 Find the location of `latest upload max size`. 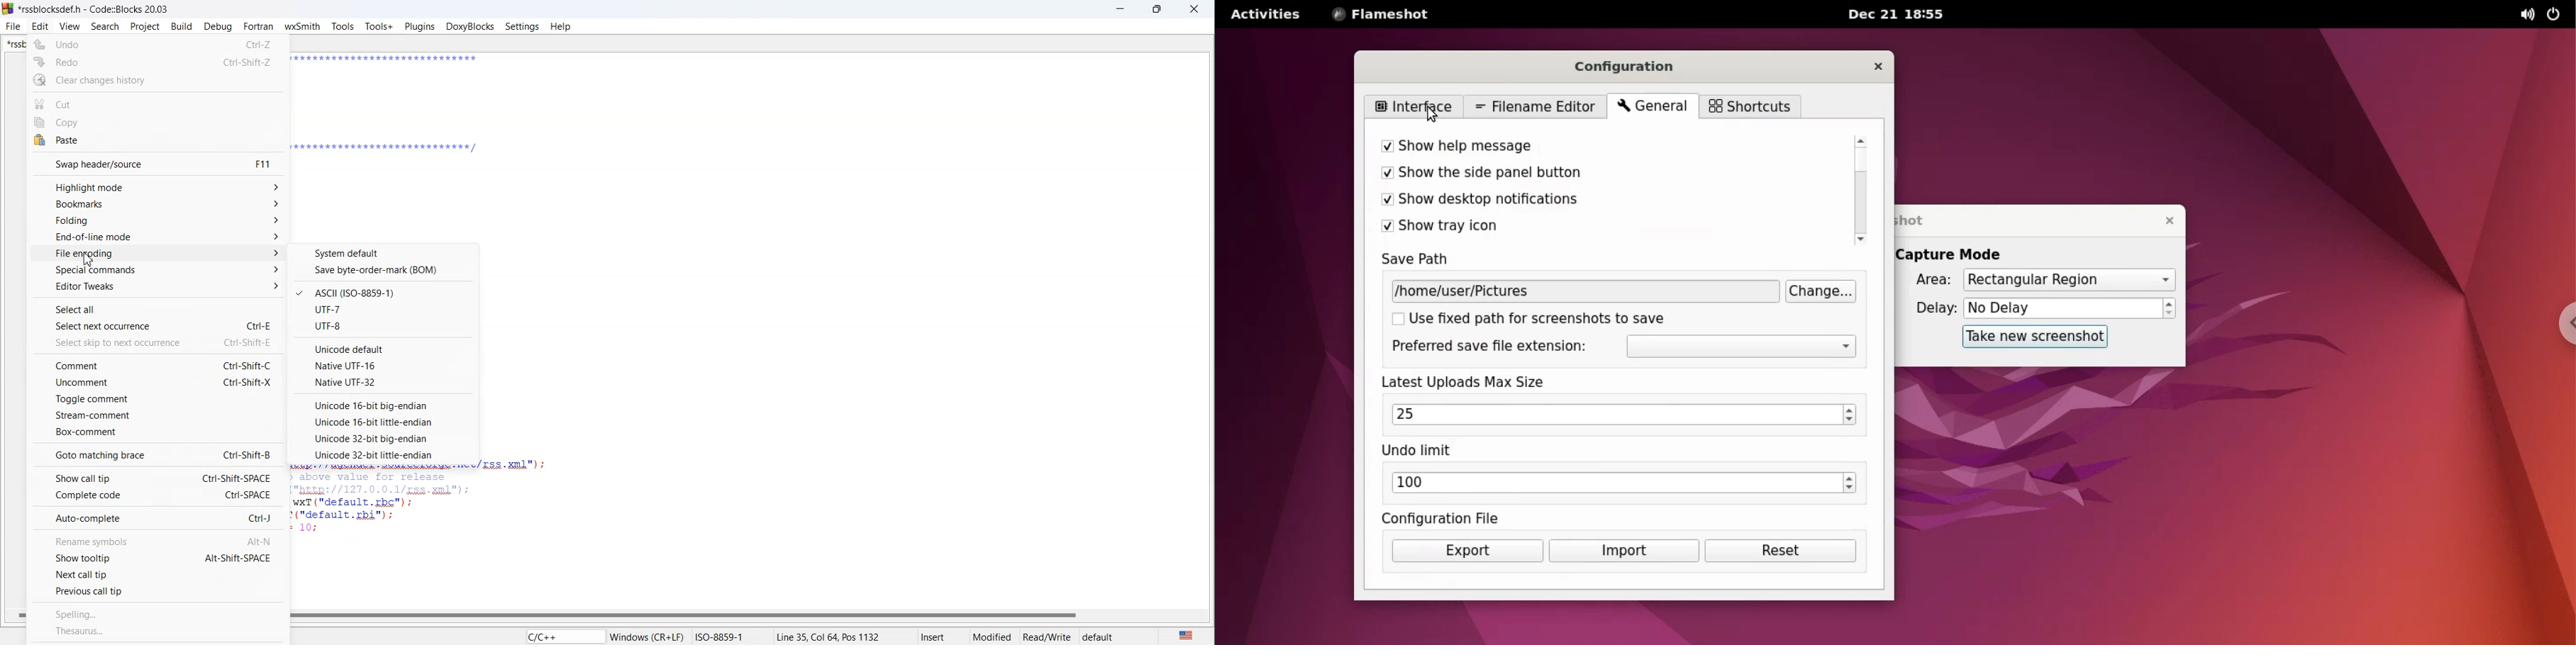

latest upload max size is located at coordinates (1494, 383).